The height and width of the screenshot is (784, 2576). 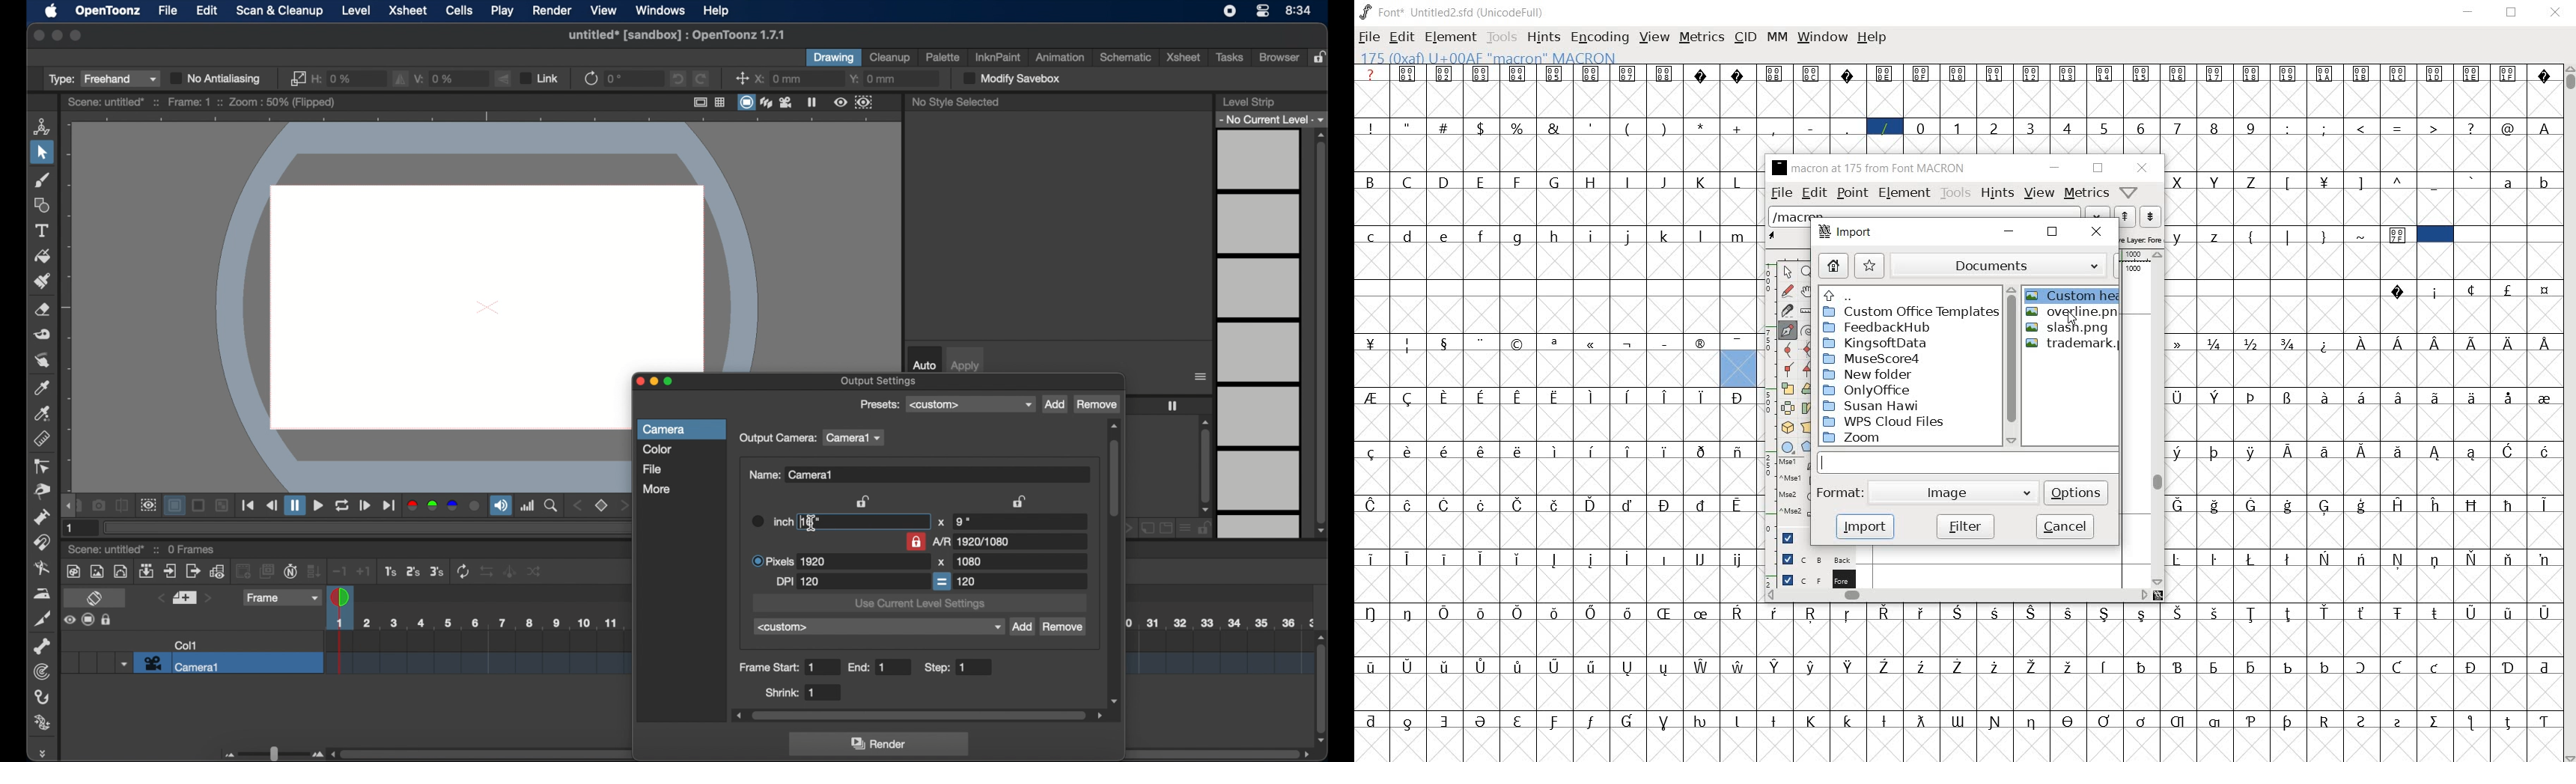 What do you see at coordinates (1556, 612) in the screenshot?
I see `Symbol` at bounding box center [1556, 612].